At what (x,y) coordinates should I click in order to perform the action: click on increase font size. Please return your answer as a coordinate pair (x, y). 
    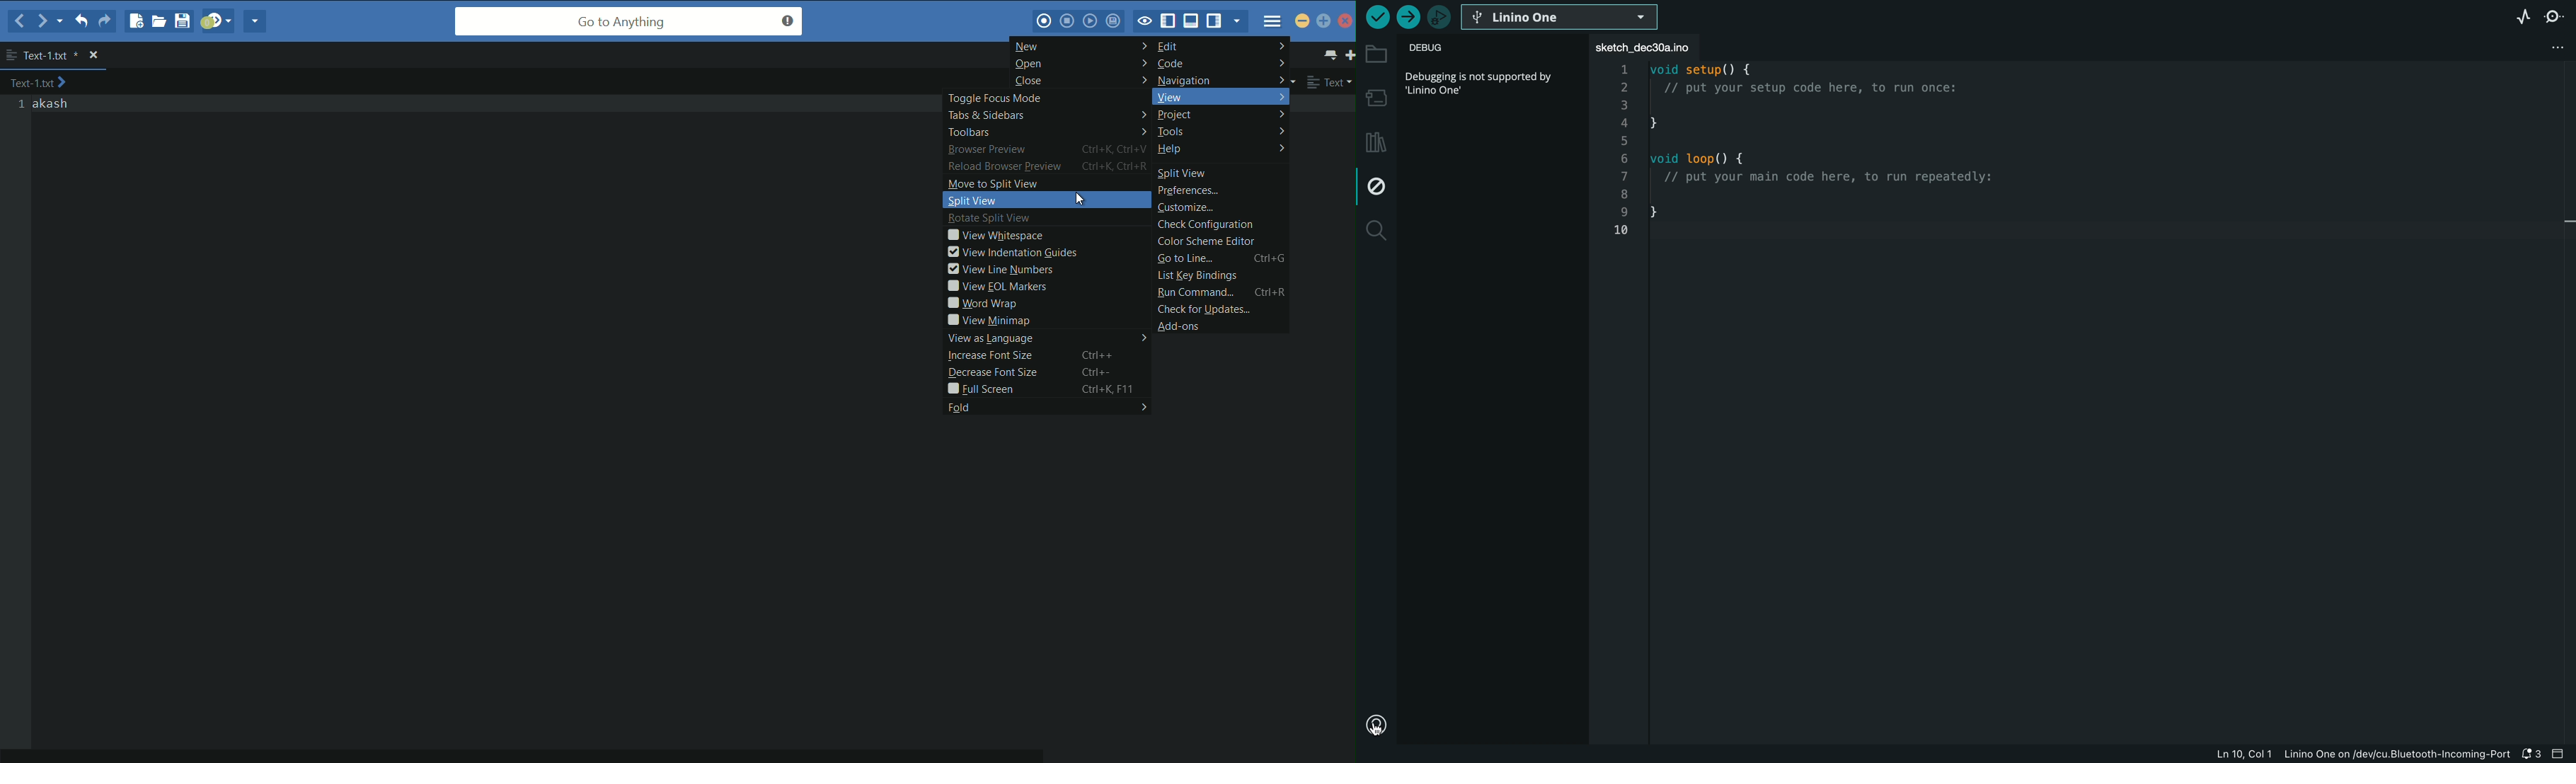
    Looking at the image, I should click on (1048, 355).